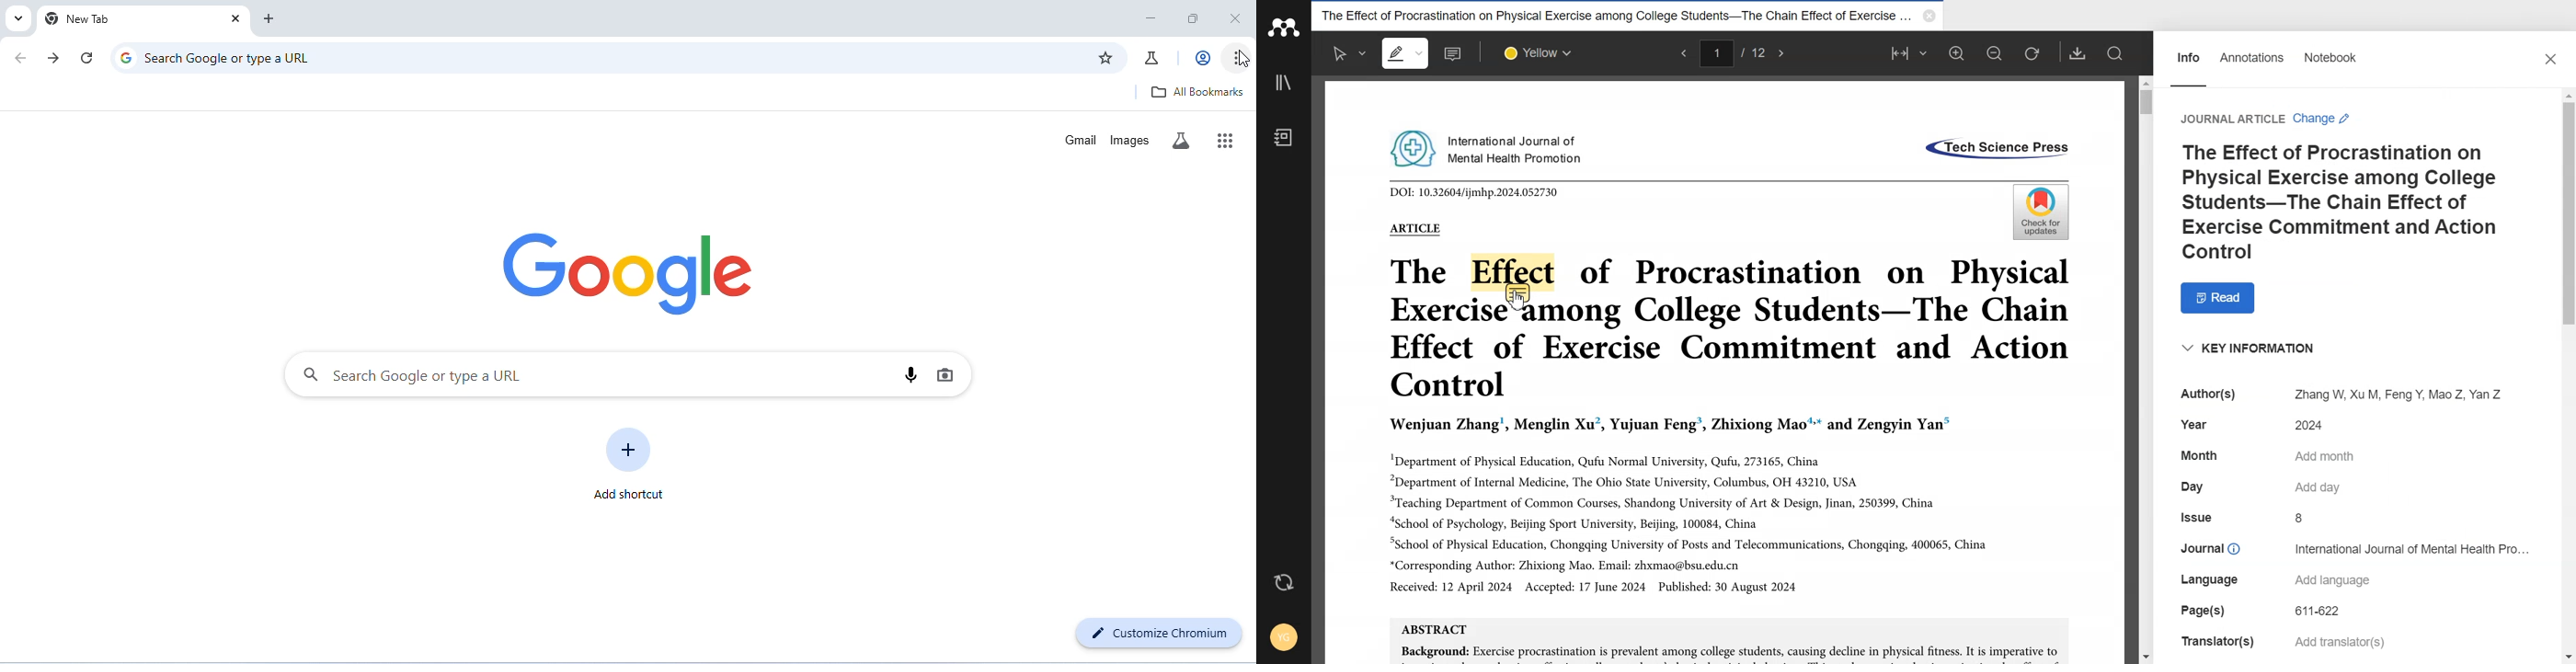 The width and height of the screenshot is (2576, 672). I want to click on Vertical scroll bar, so click(2568, 375).